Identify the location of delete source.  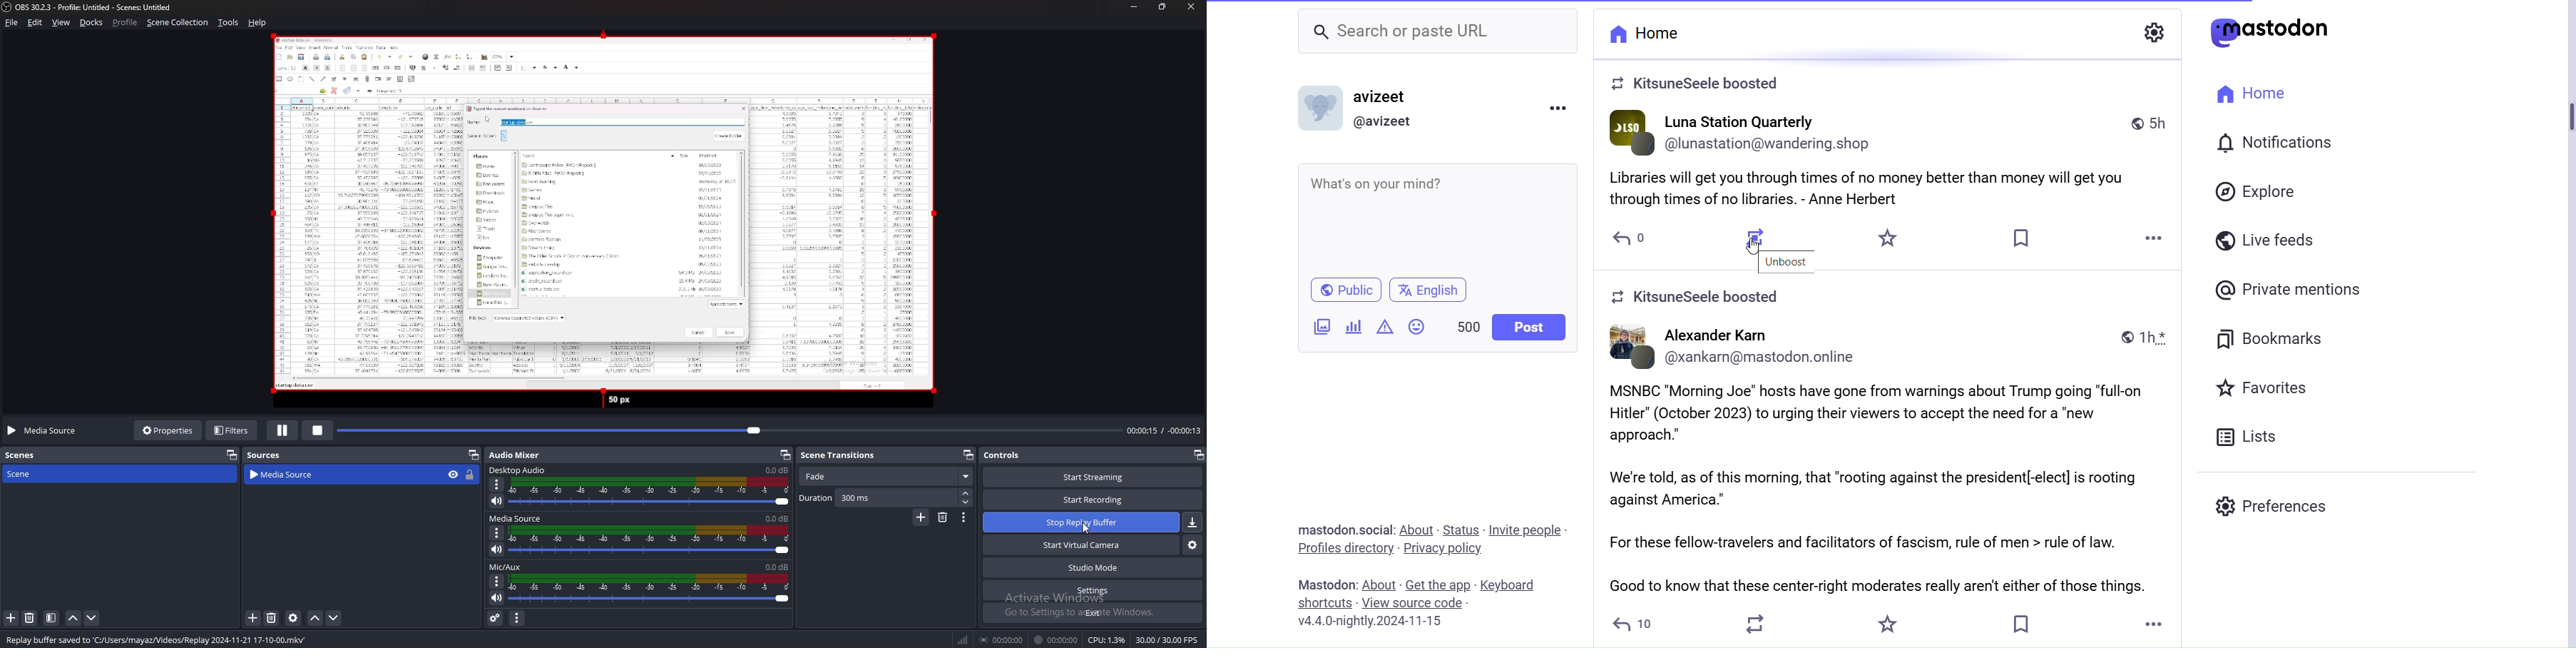
(272, 617).